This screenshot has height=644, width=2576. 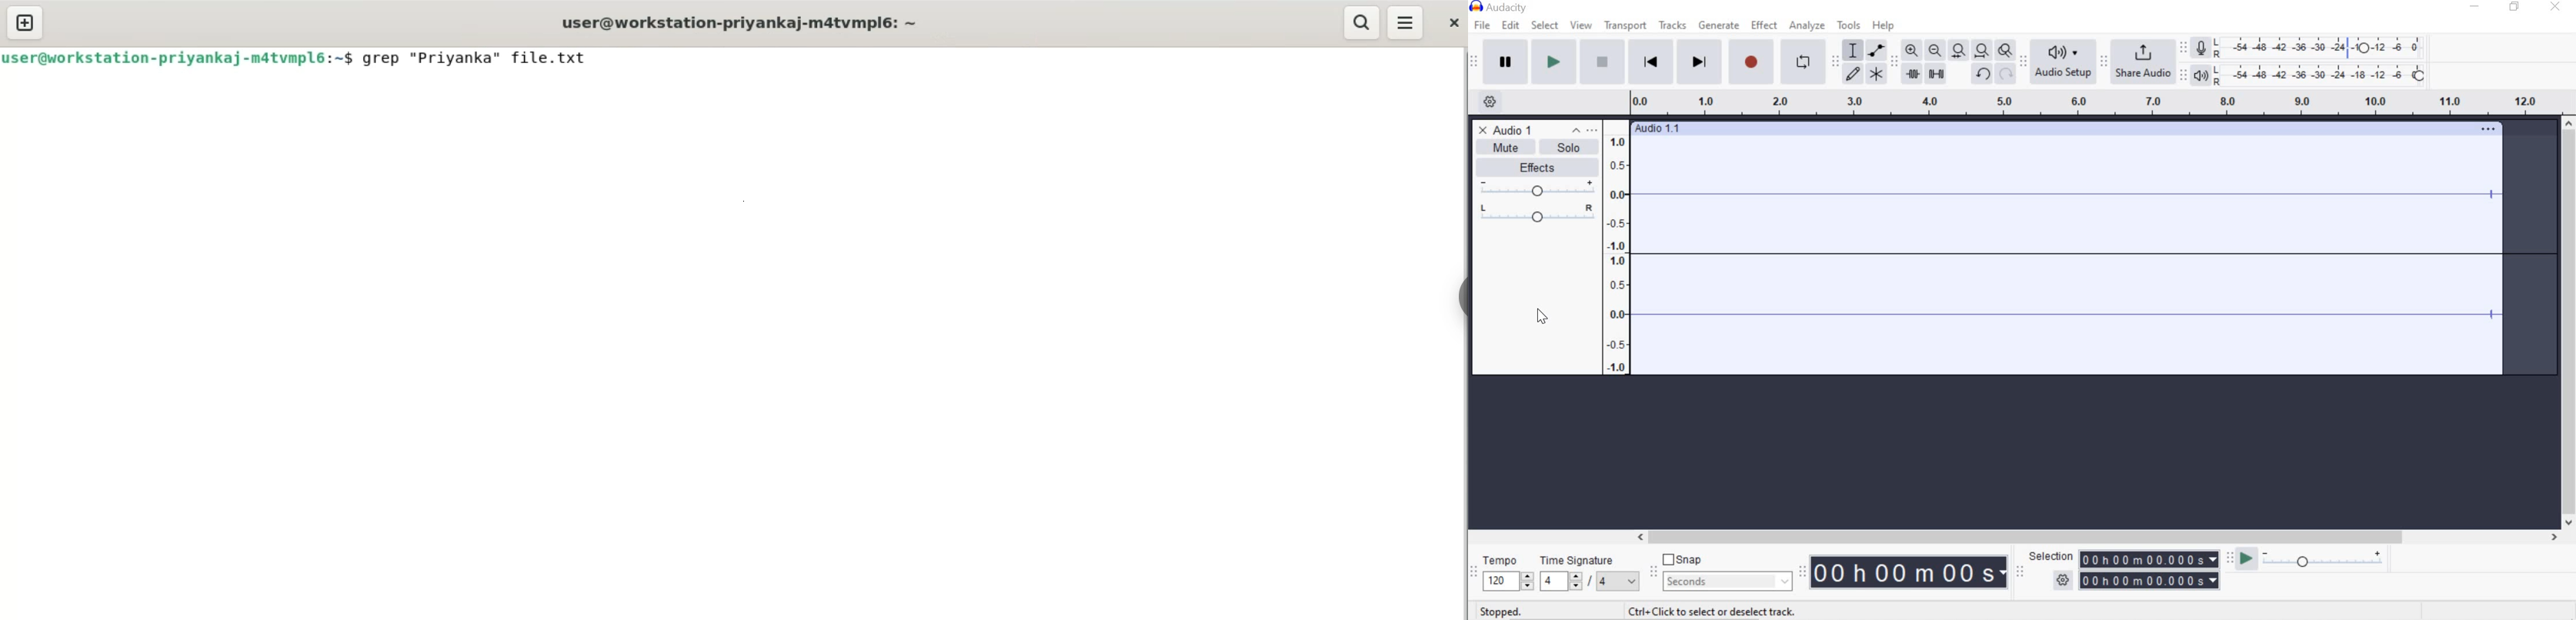 What do you see at coordinates (1476, 62) in the screenshot?
I see `Transport Toolbar` at bounding box center [1476, 62].